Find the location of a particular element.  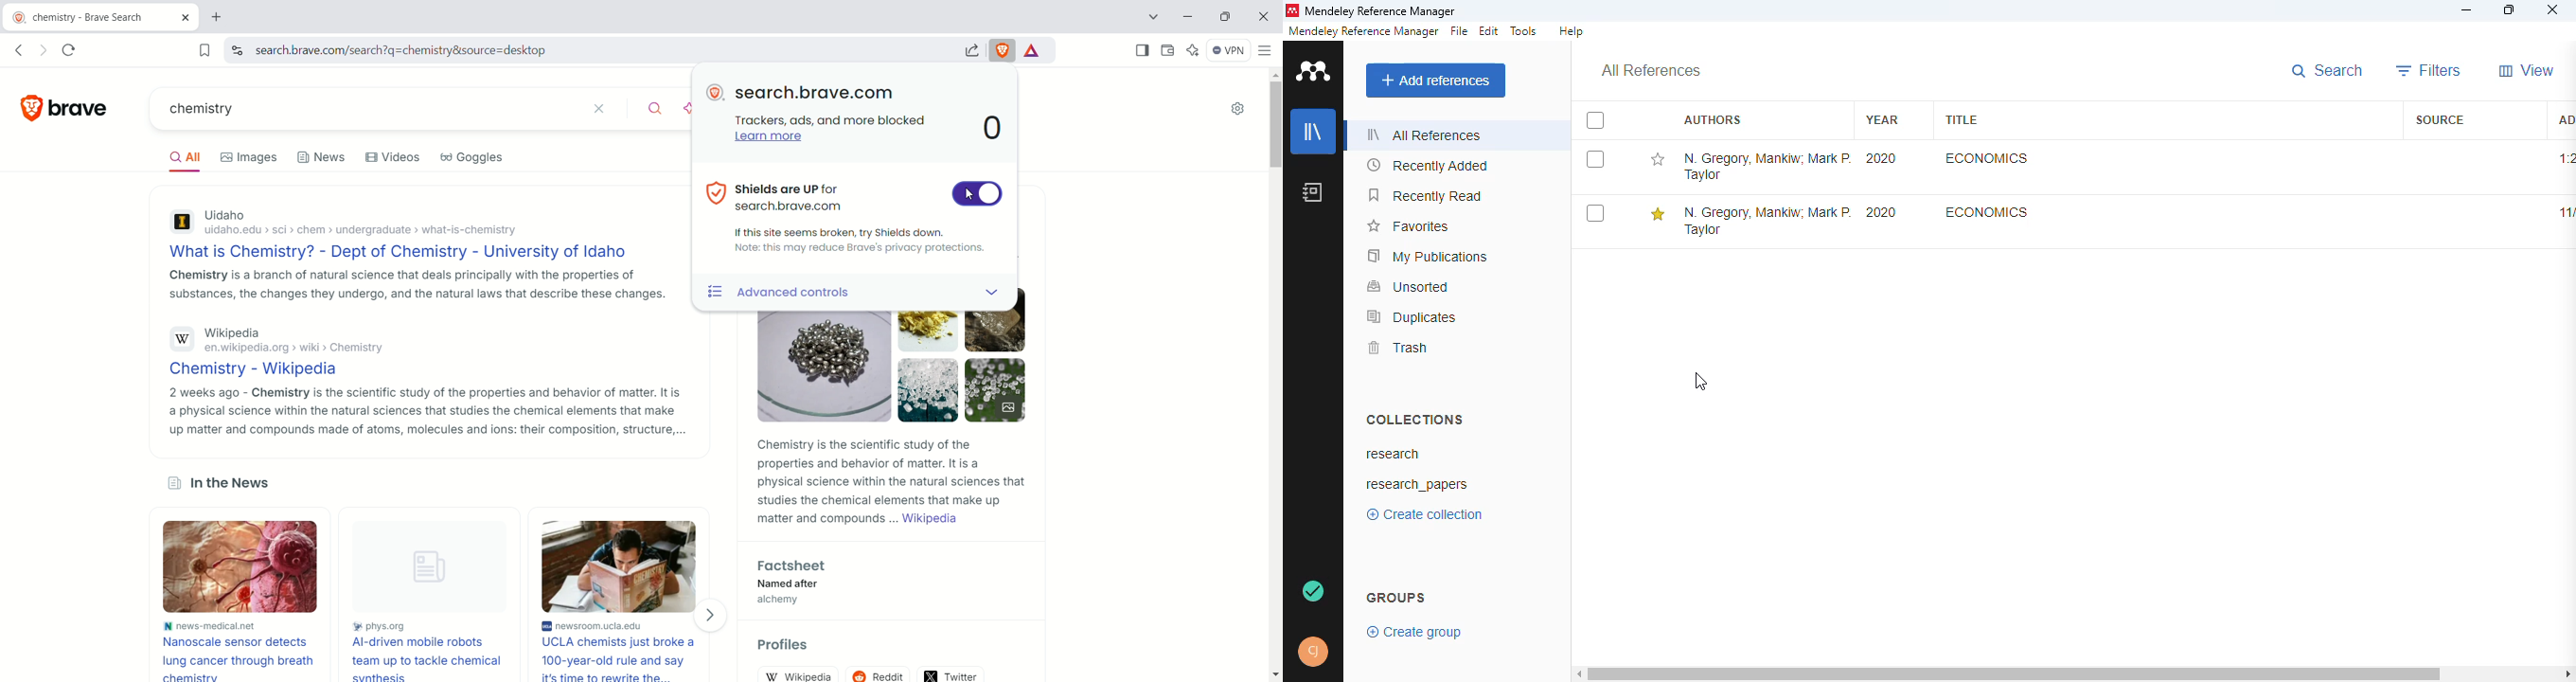

unsorted is located at coordinates (1409, 286).